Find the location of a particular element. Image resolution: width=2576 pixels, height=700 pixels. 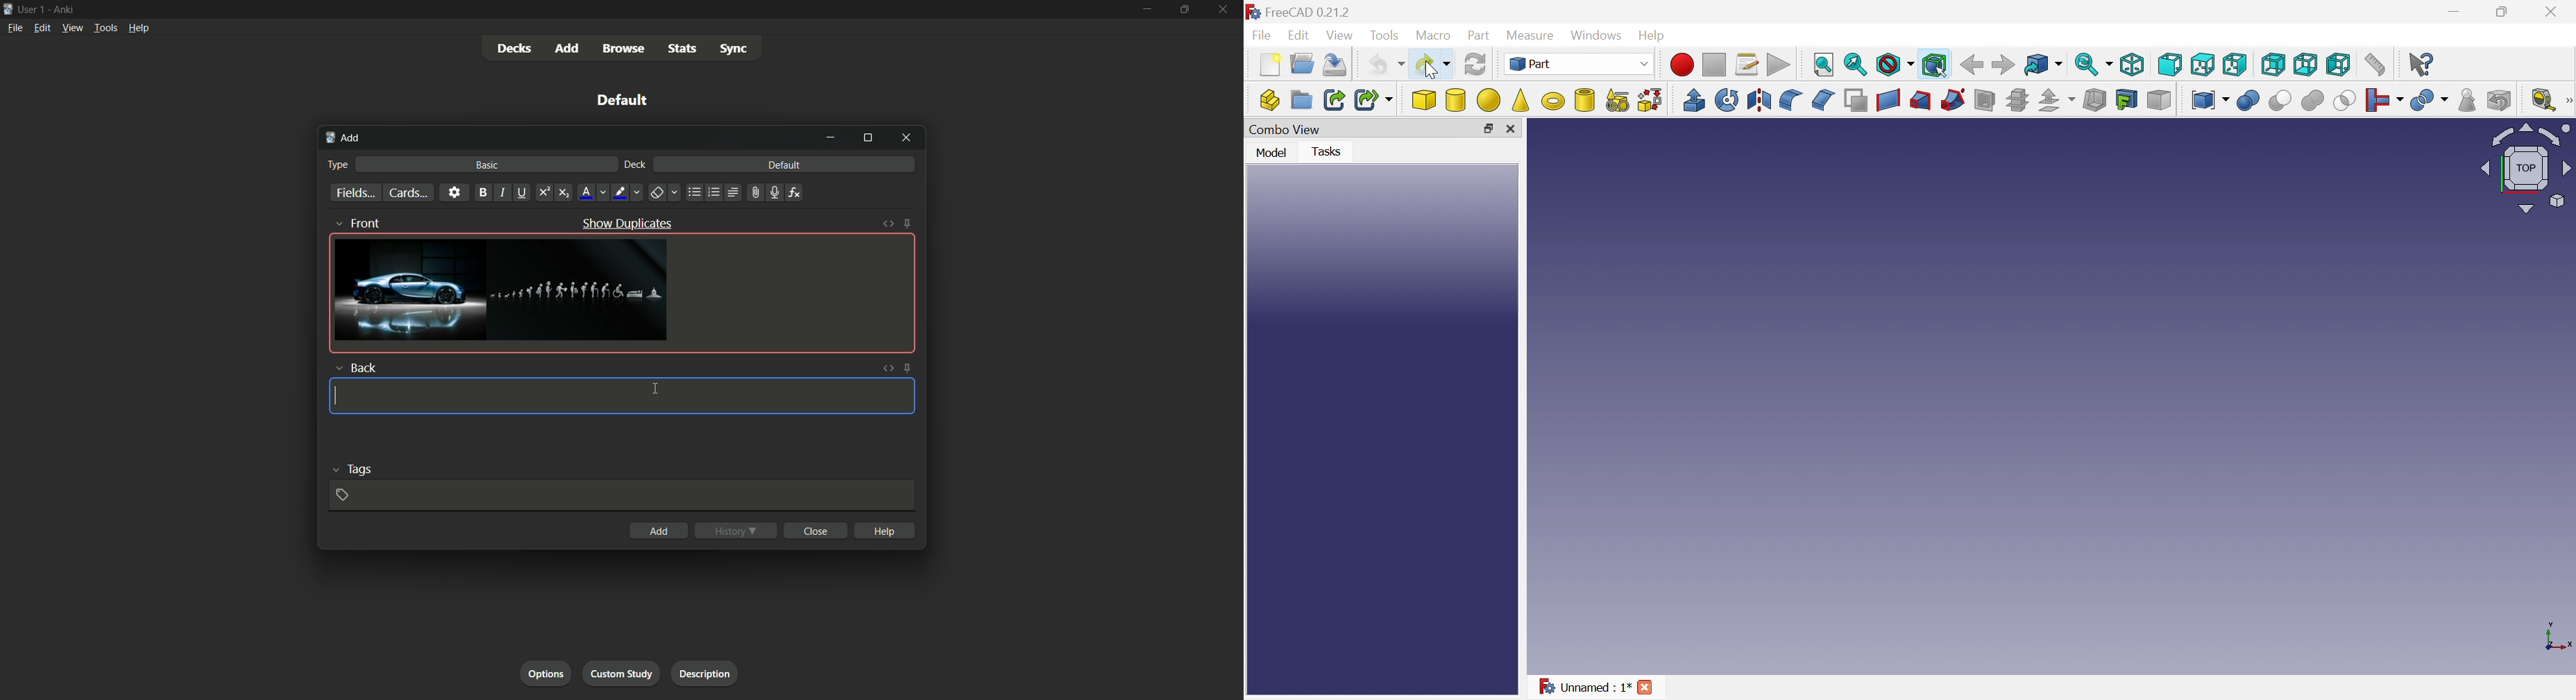

one image added is located at coordinates (409, 290).